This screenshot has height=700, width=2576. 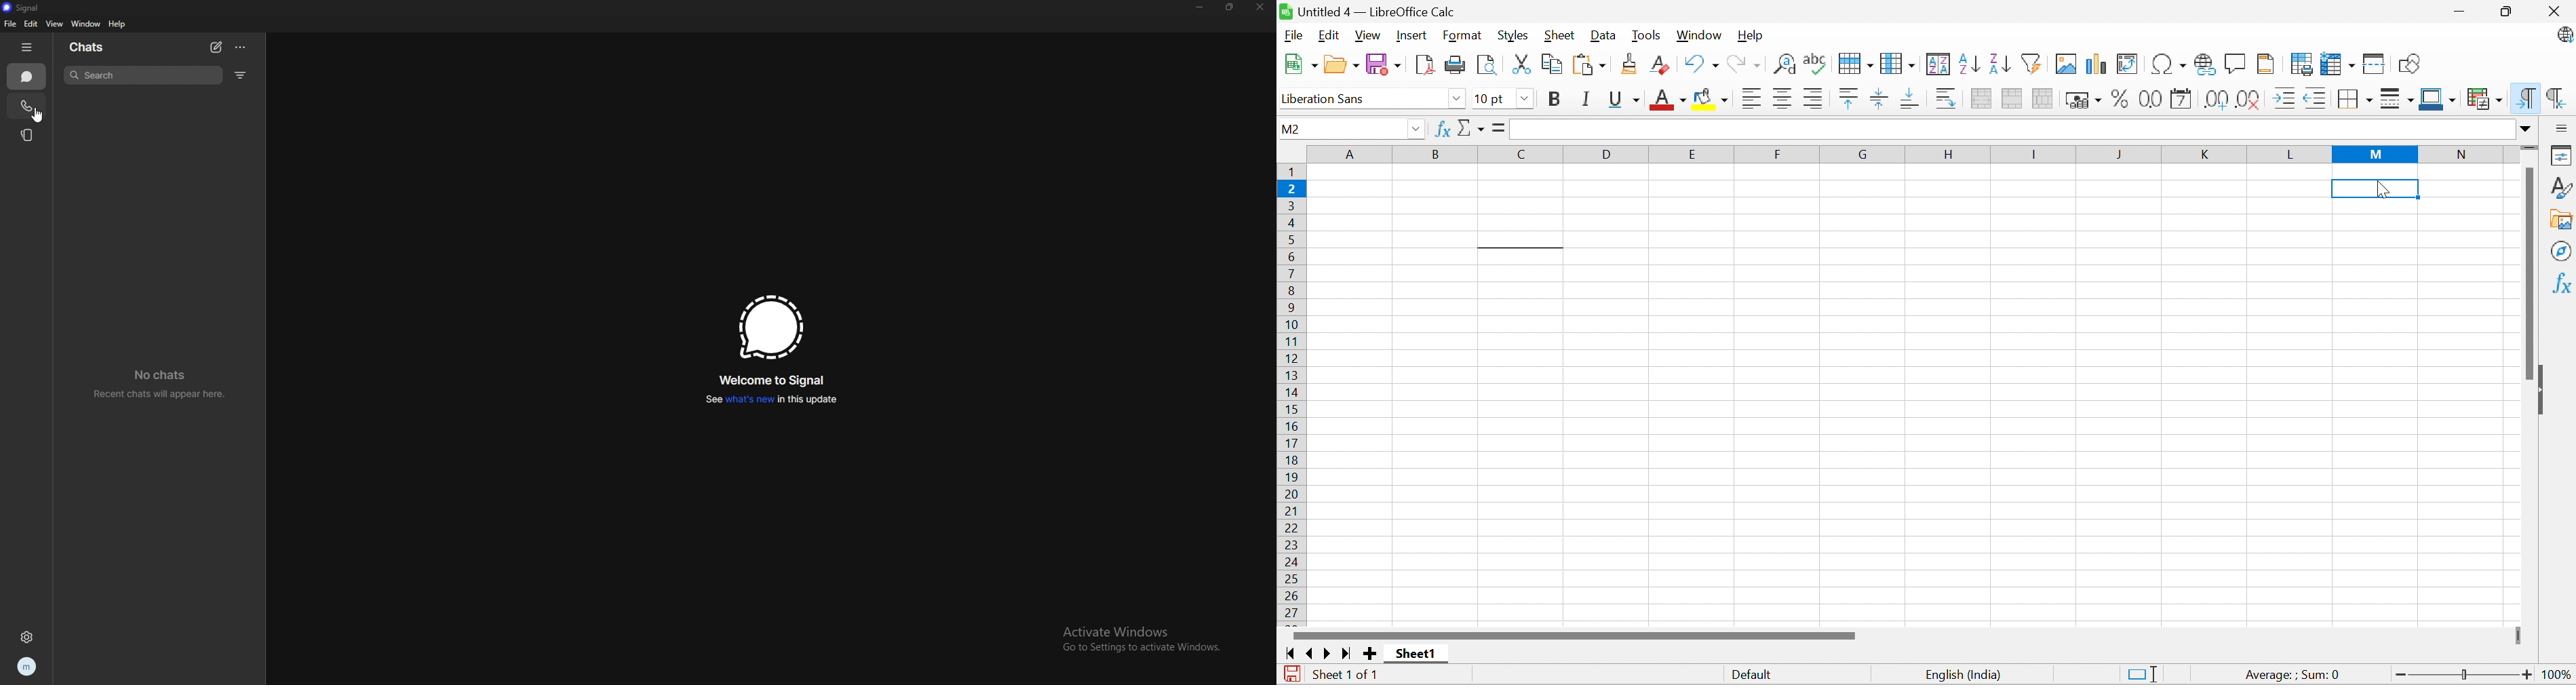 What do you see at coordinates (216, 47) in the screenshot?
I see `new chat` at bounding box center [216, 47].